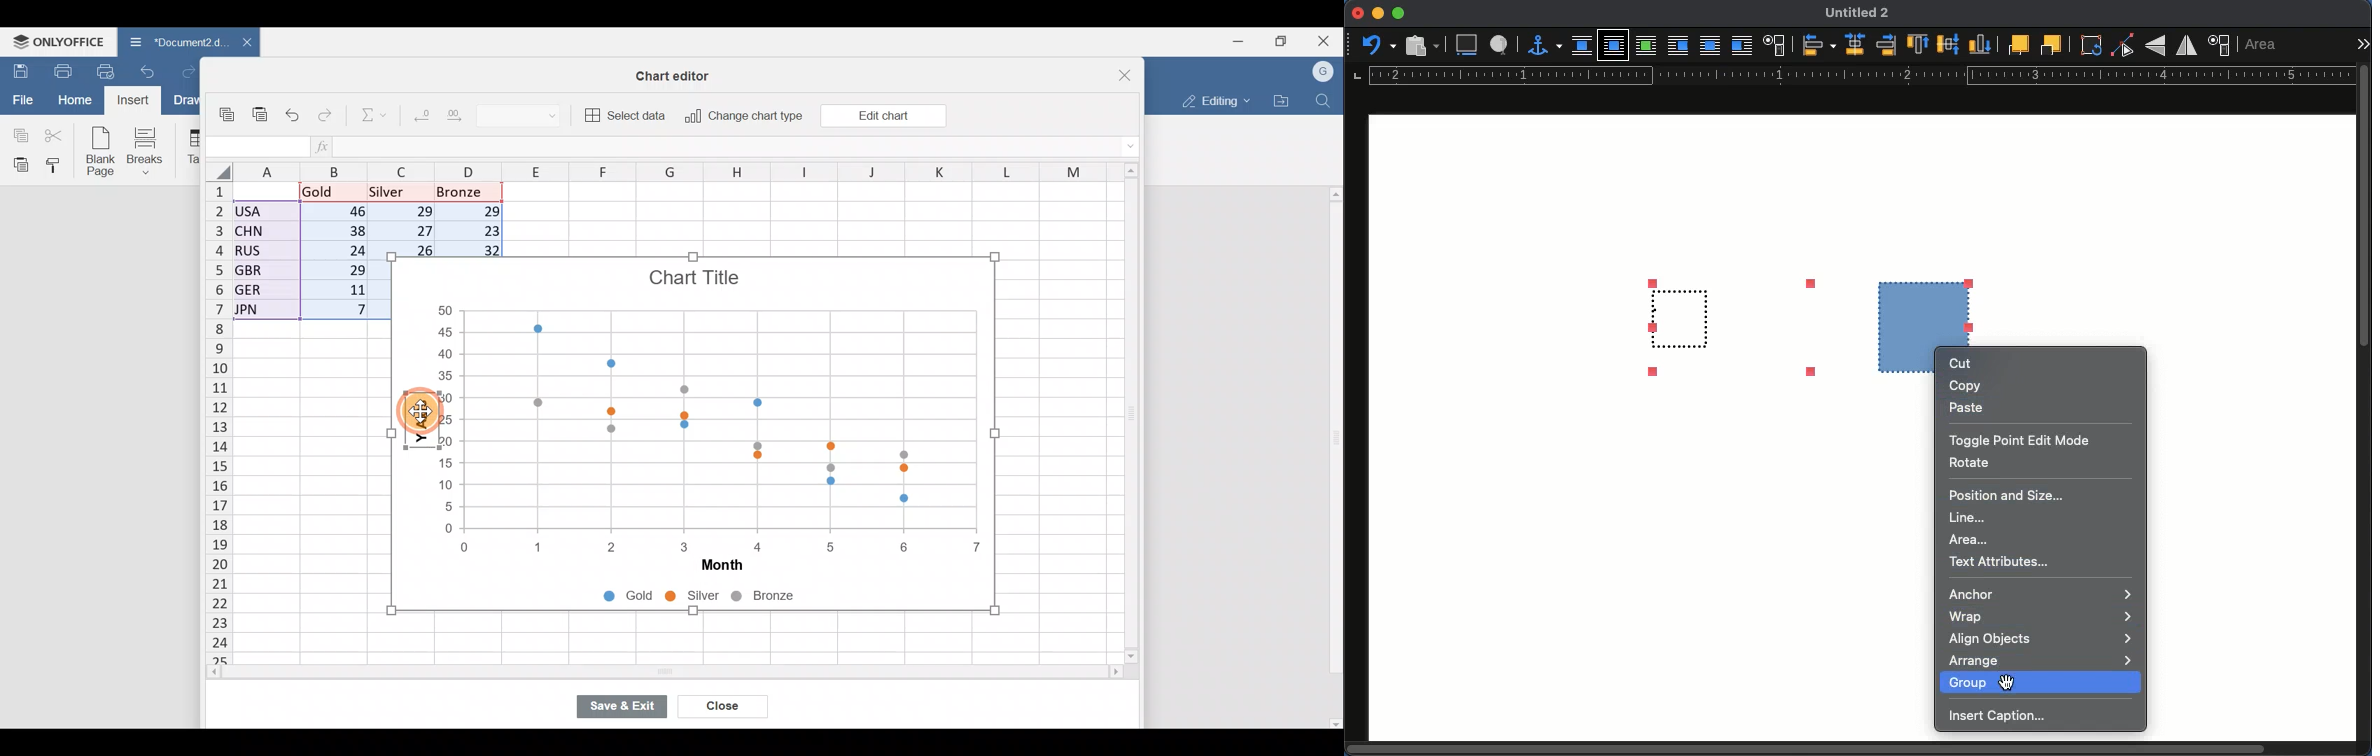 Image resolution: width=2380 pixels, height=756 pixels. I want to click on front one, so click(2017, 47).